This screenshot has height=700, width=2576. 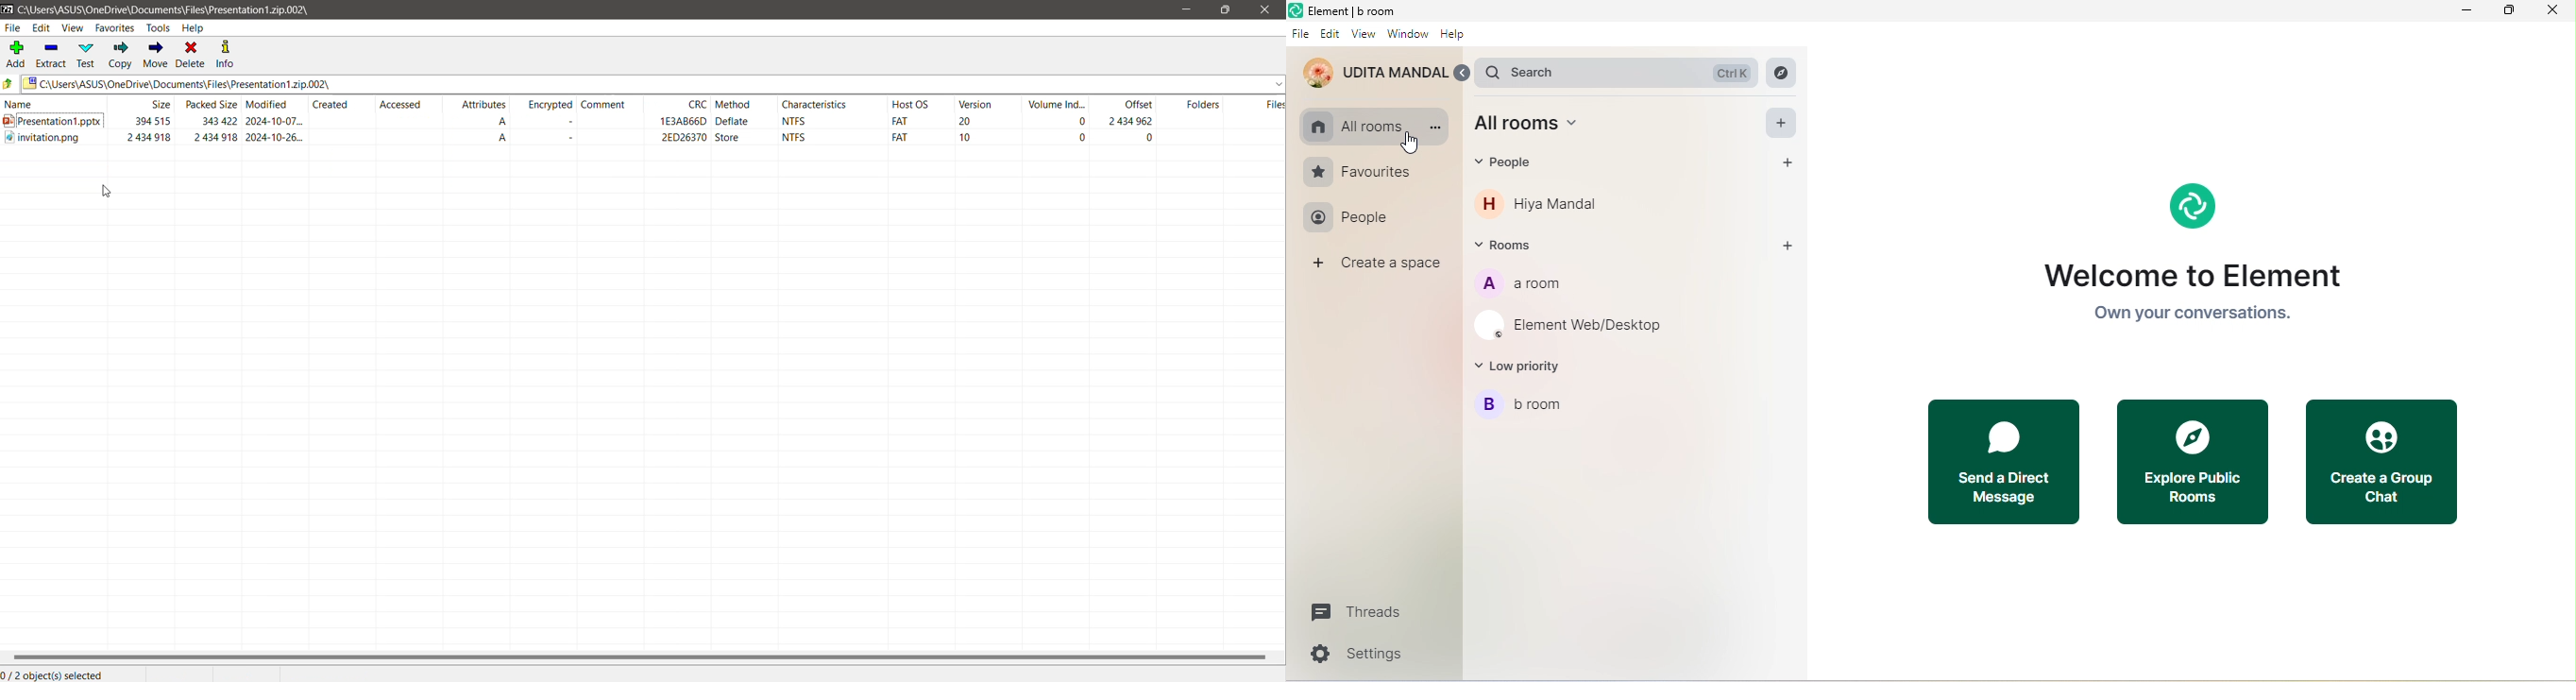 I want to click on Comment, so click(x=612, y=104).